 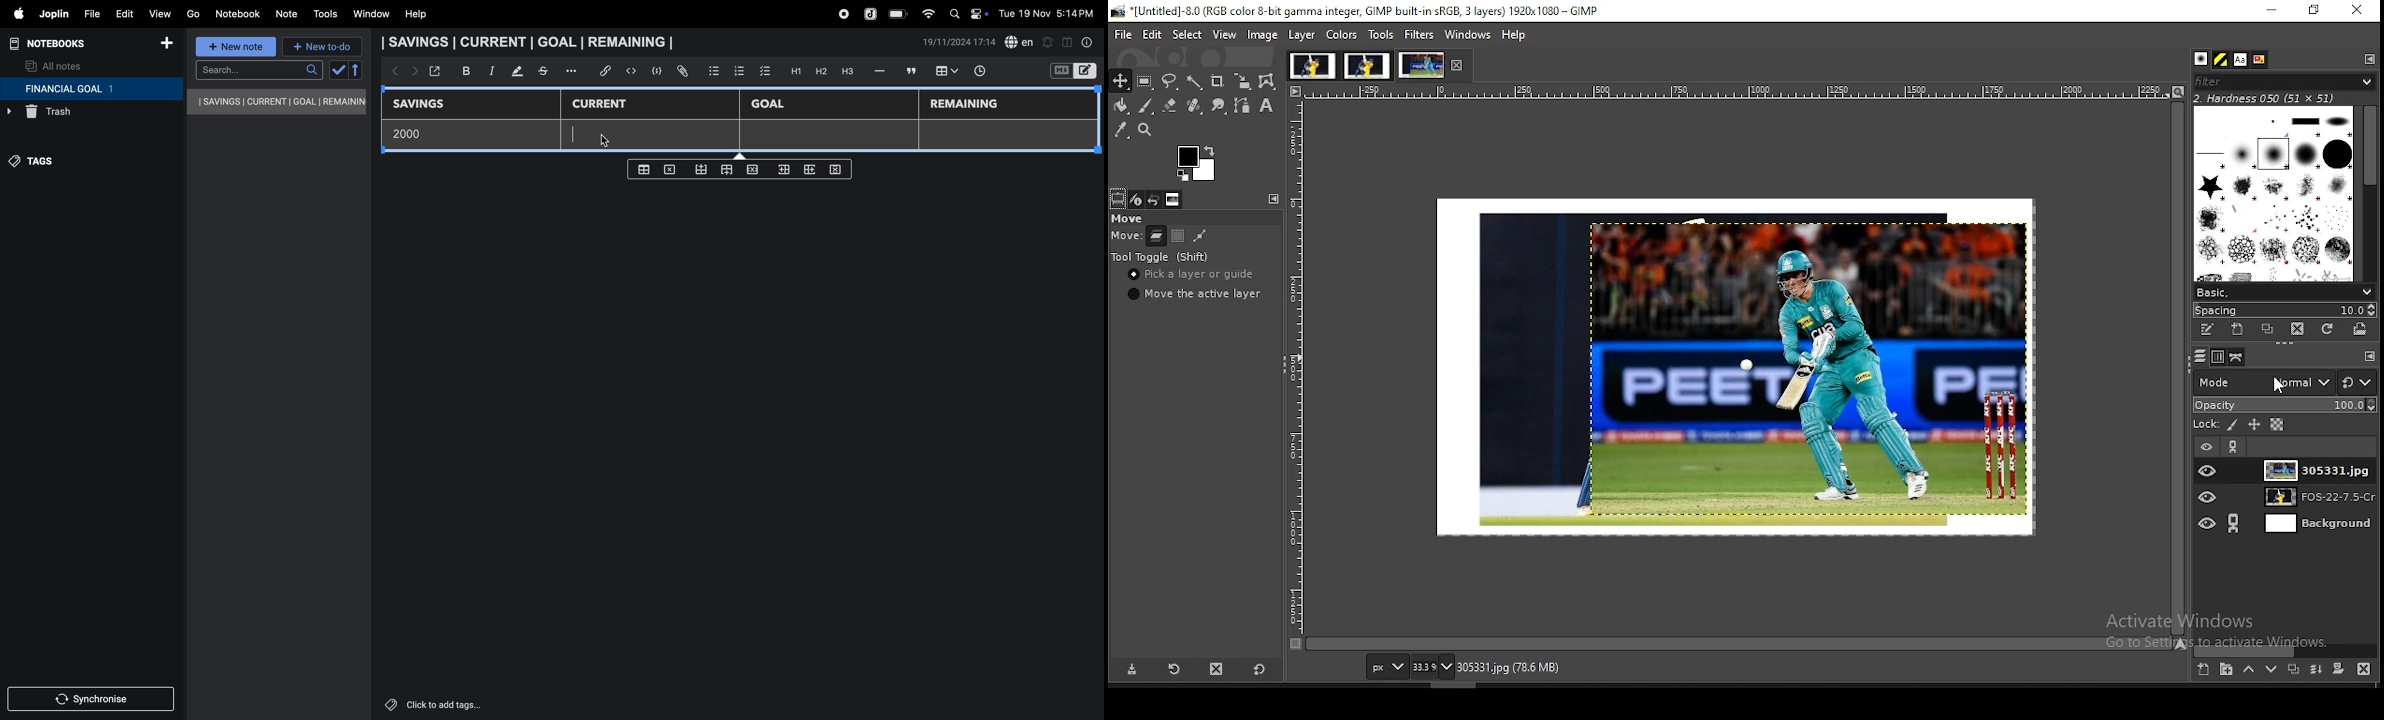 What do you see at coordinates (456, 703) in the screenshot?
I see `click to add tags` at bounding box center [456, 703].